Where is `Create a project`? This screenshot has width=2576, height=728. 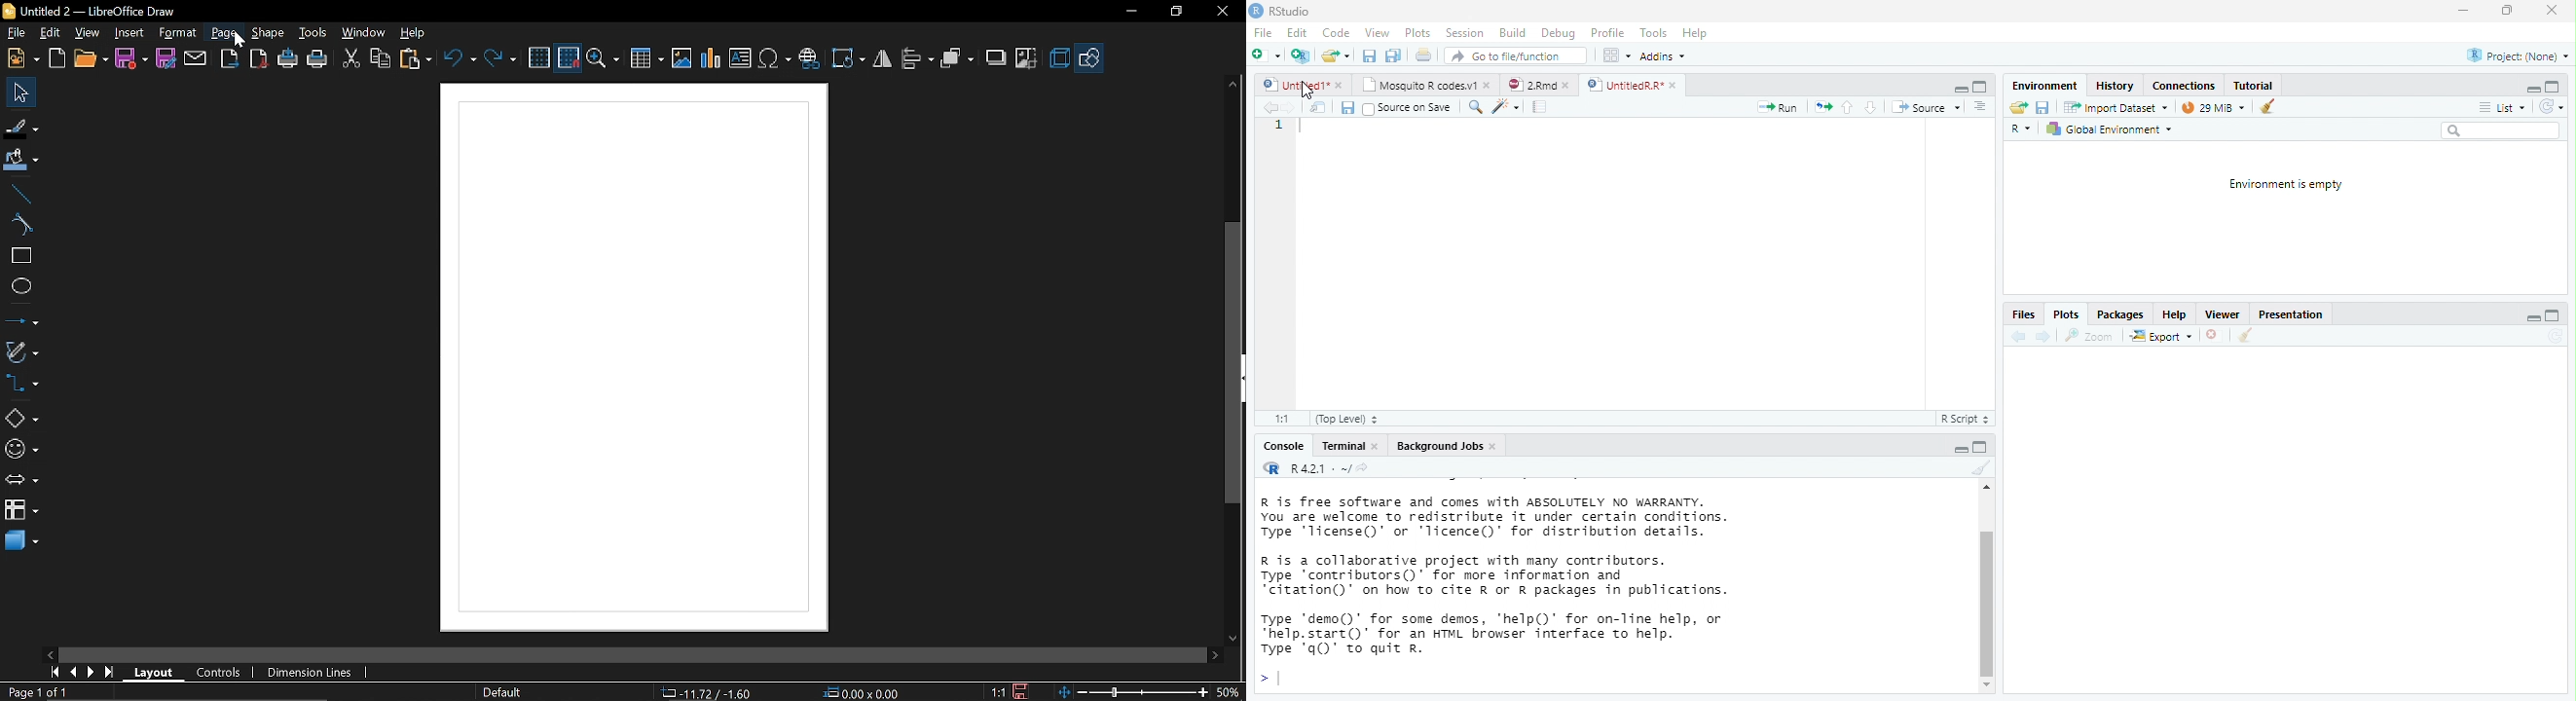 Create a project is located at coordinates (1300, 55).